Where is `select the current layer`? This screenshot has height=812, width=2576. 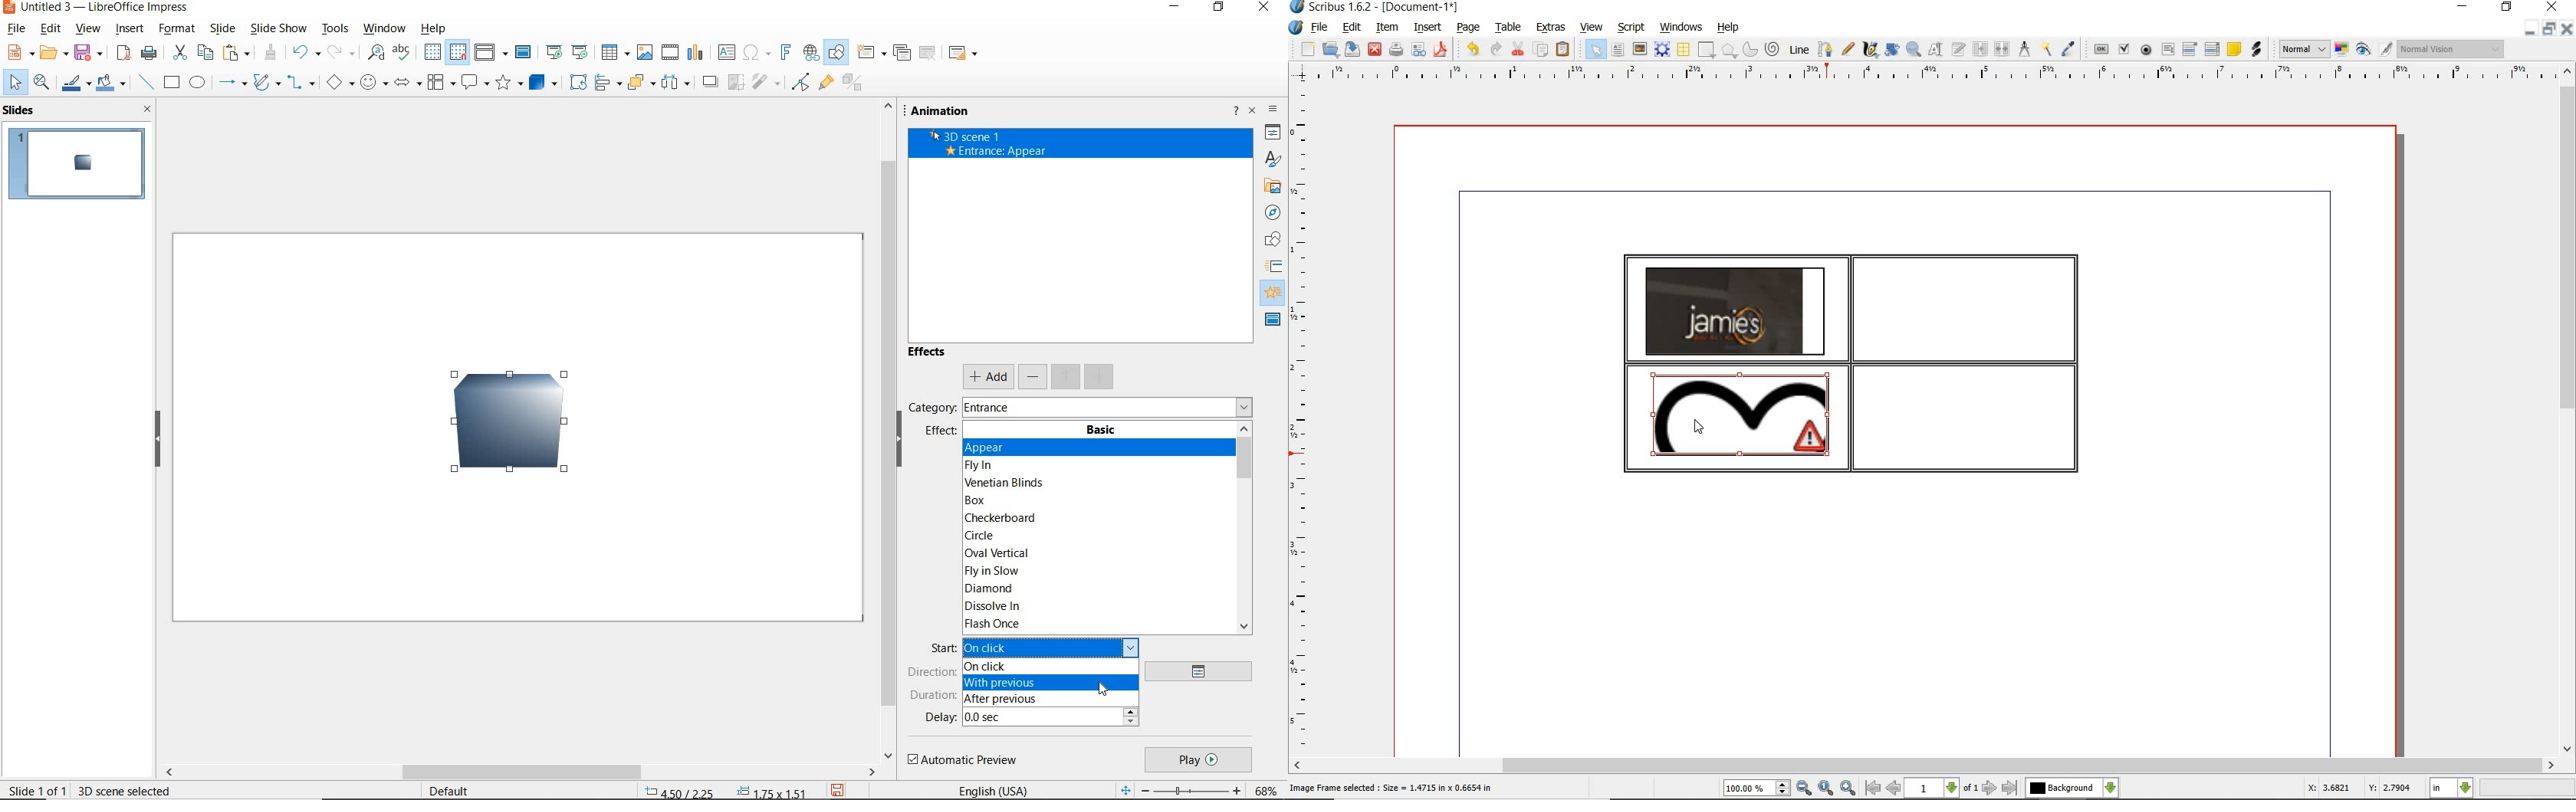
select the current layer is located at coordinates (2072, 788).